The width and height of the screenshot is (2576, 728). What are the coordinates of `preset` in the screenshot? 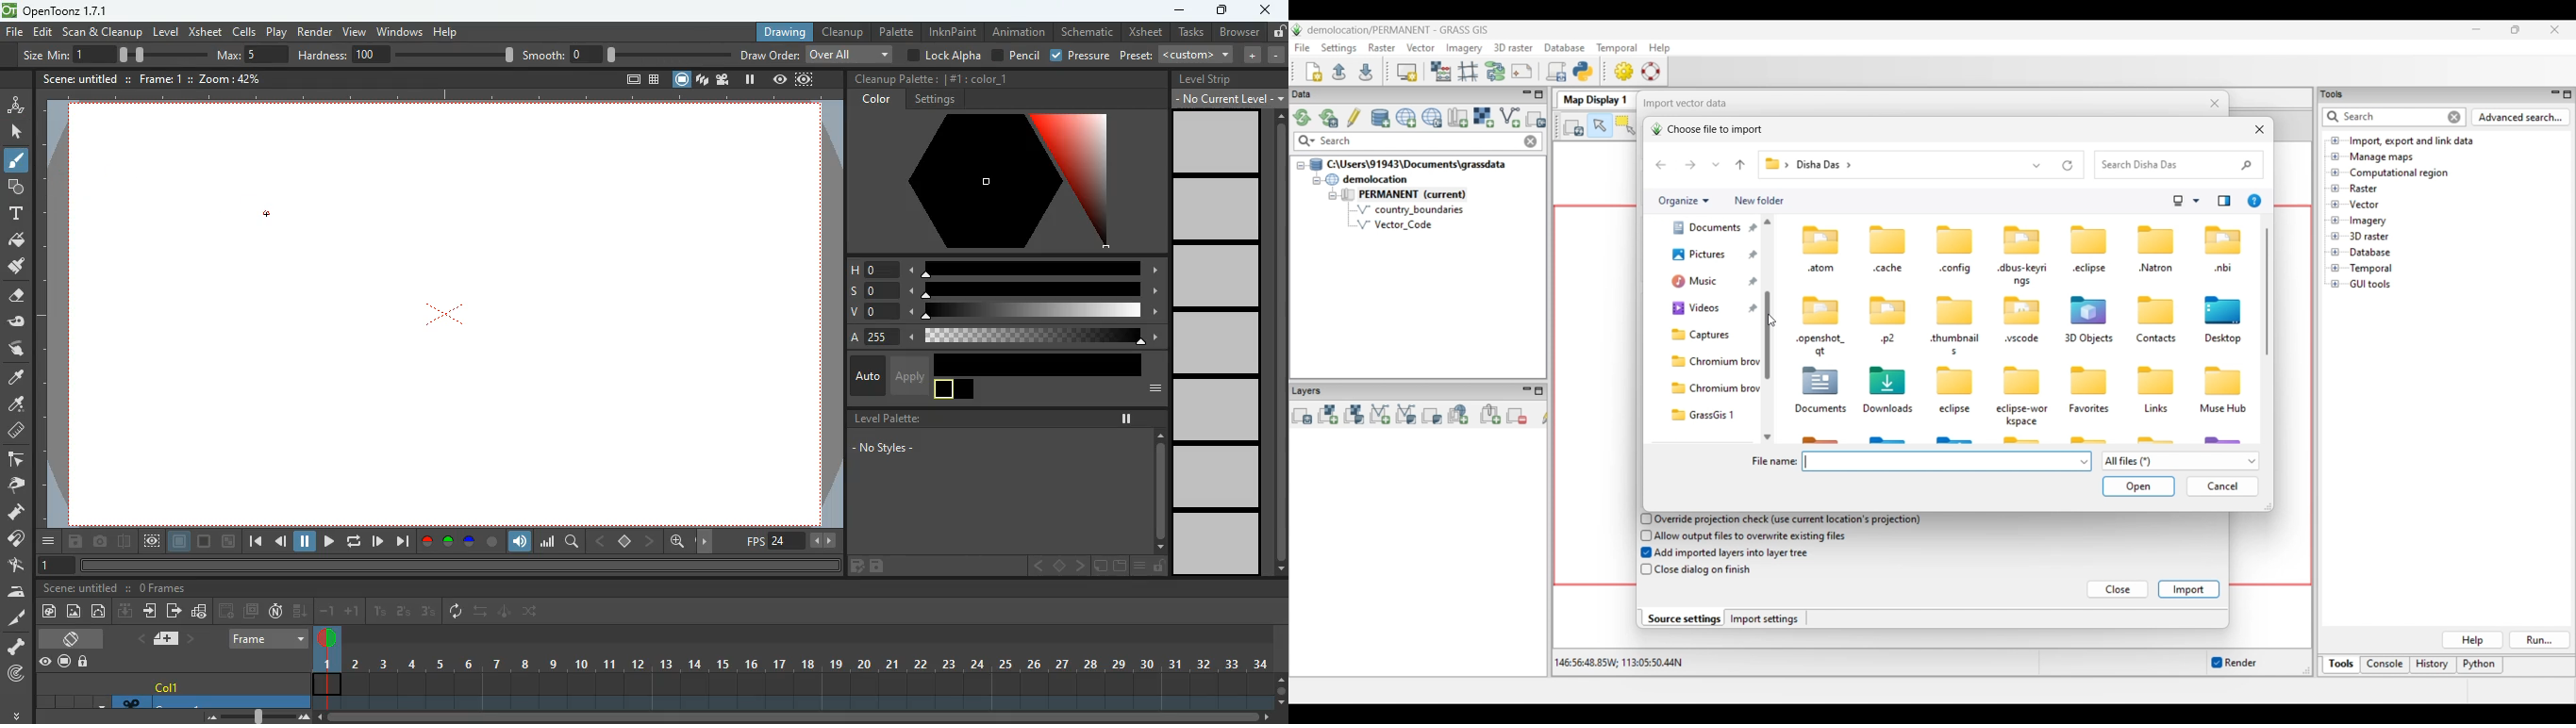 It's located at (1178, 55).